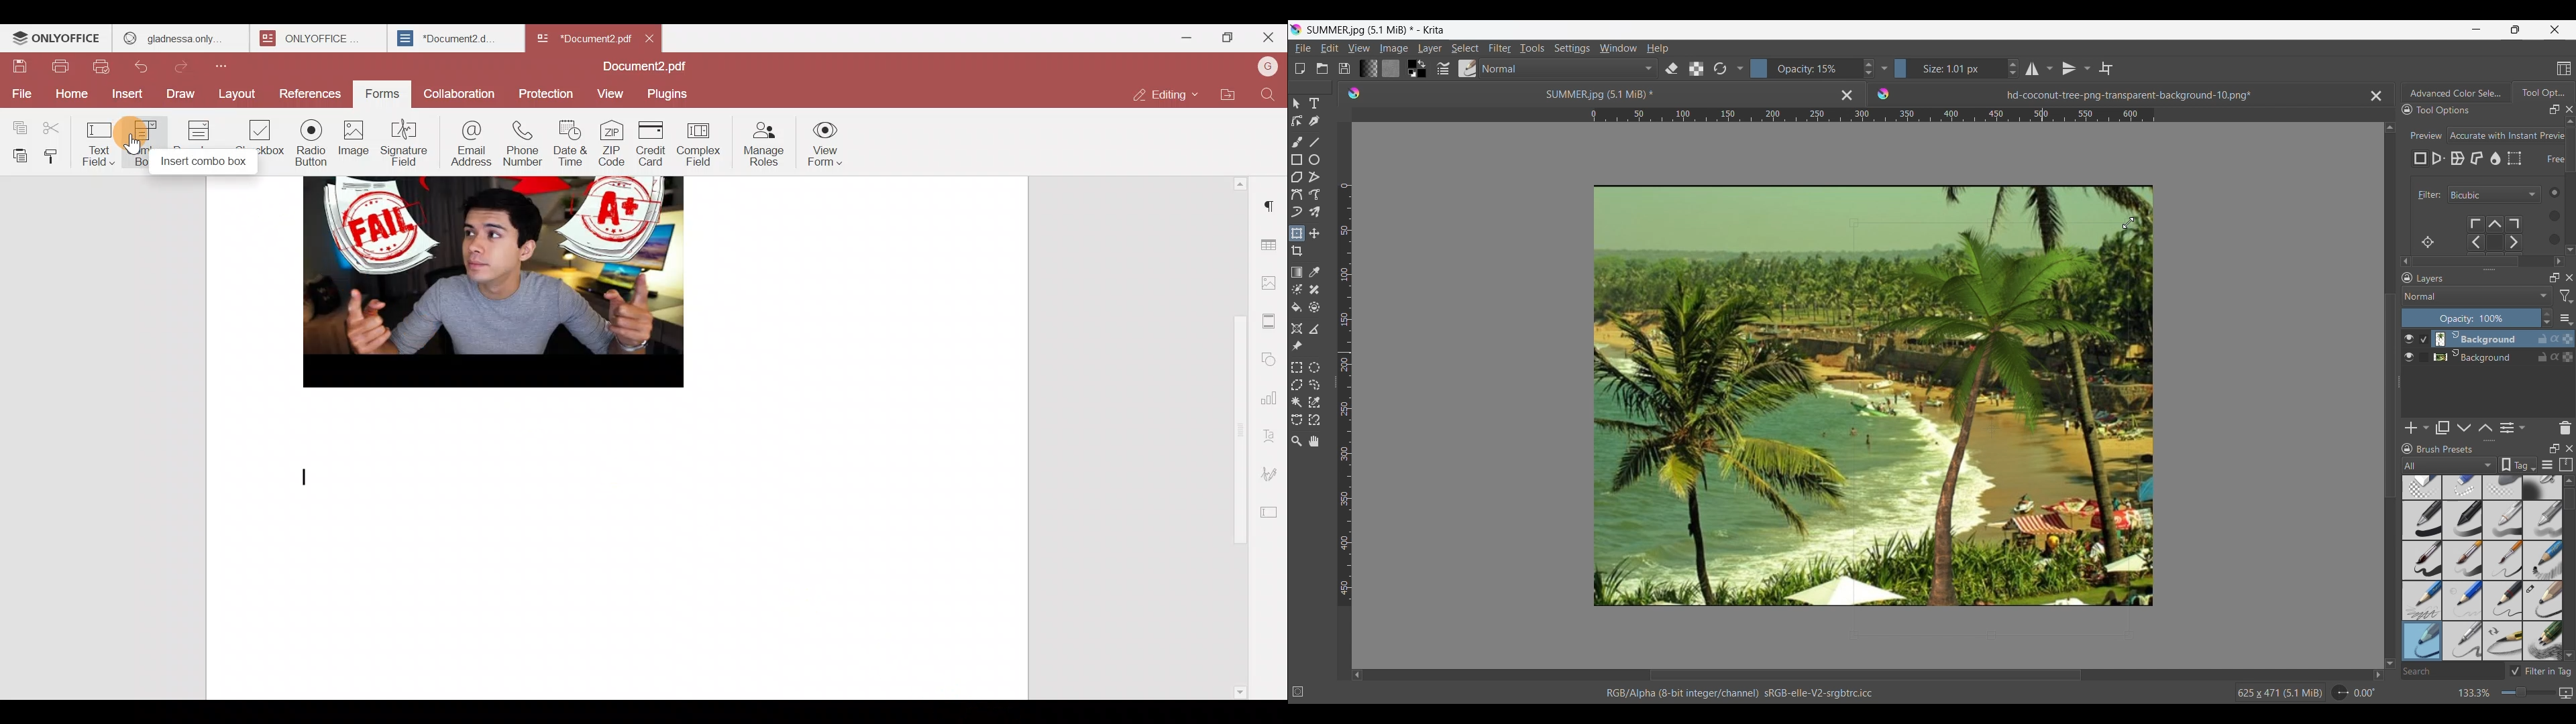  Describe the element at coordinates (1359, 48) in the screenshot. I see `View` at that location.